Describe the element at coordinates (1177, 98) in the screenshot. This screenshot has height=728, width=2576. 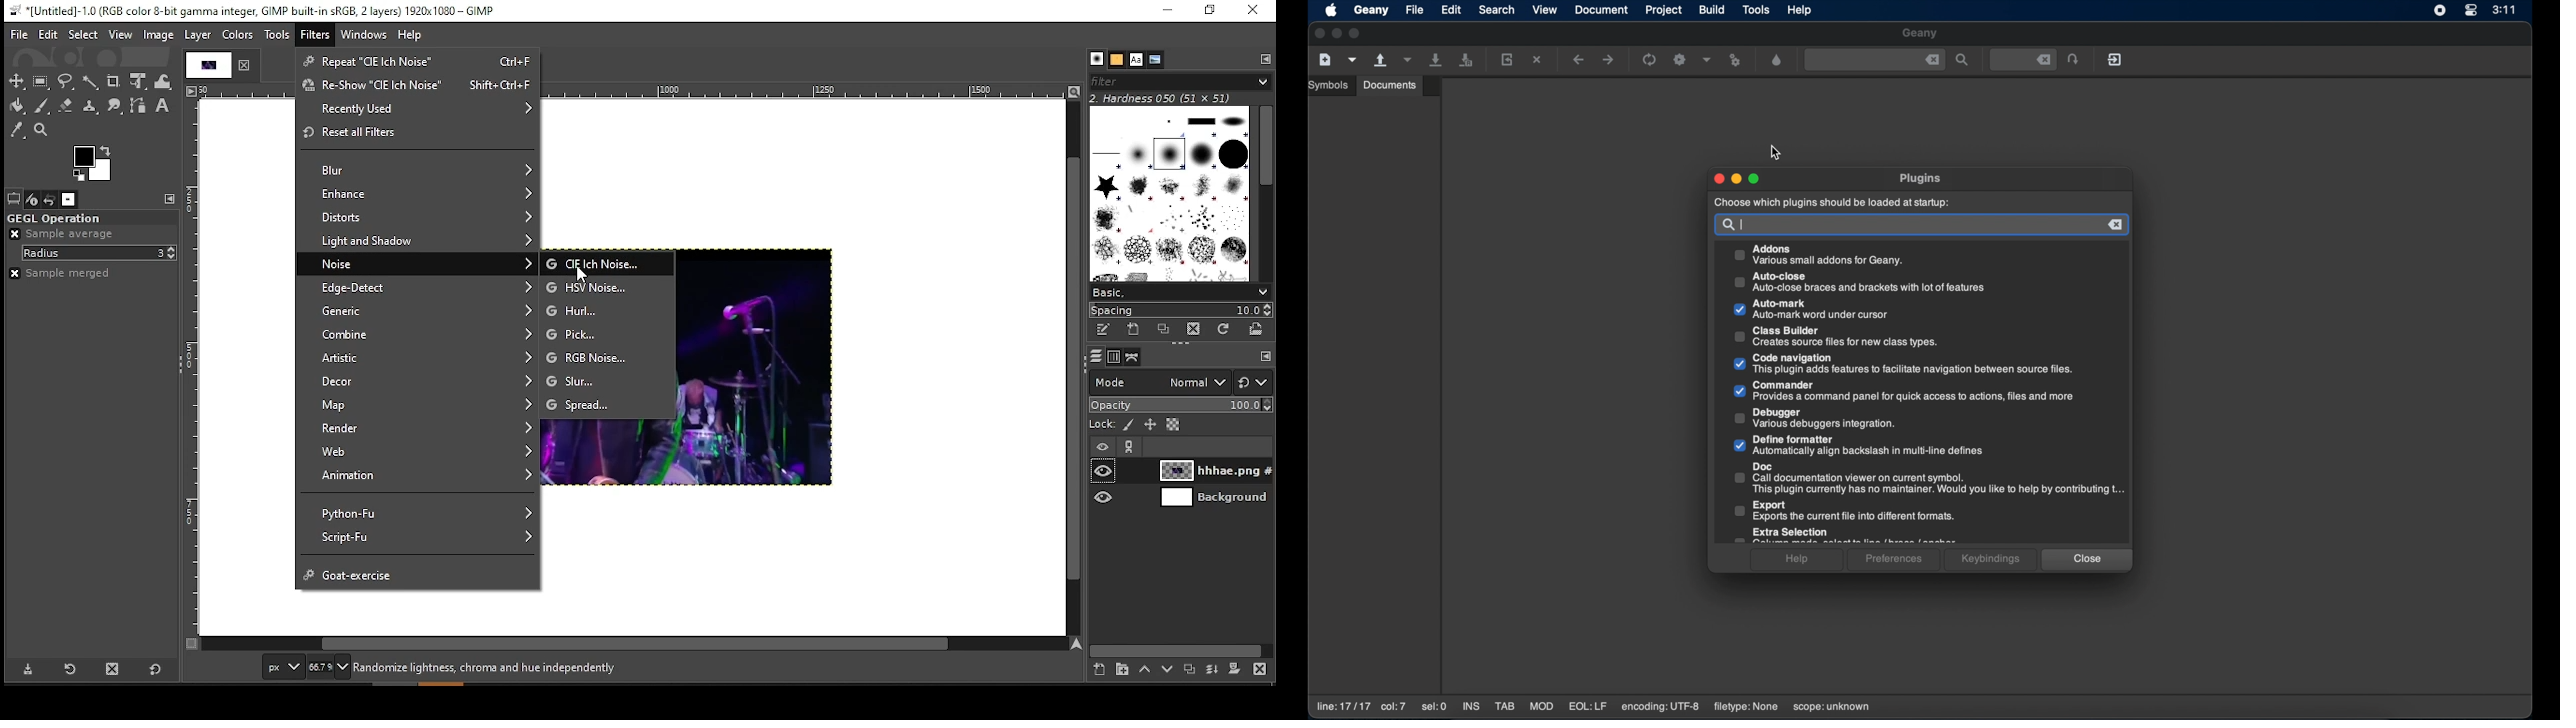
I see `hardness 050` at that location.